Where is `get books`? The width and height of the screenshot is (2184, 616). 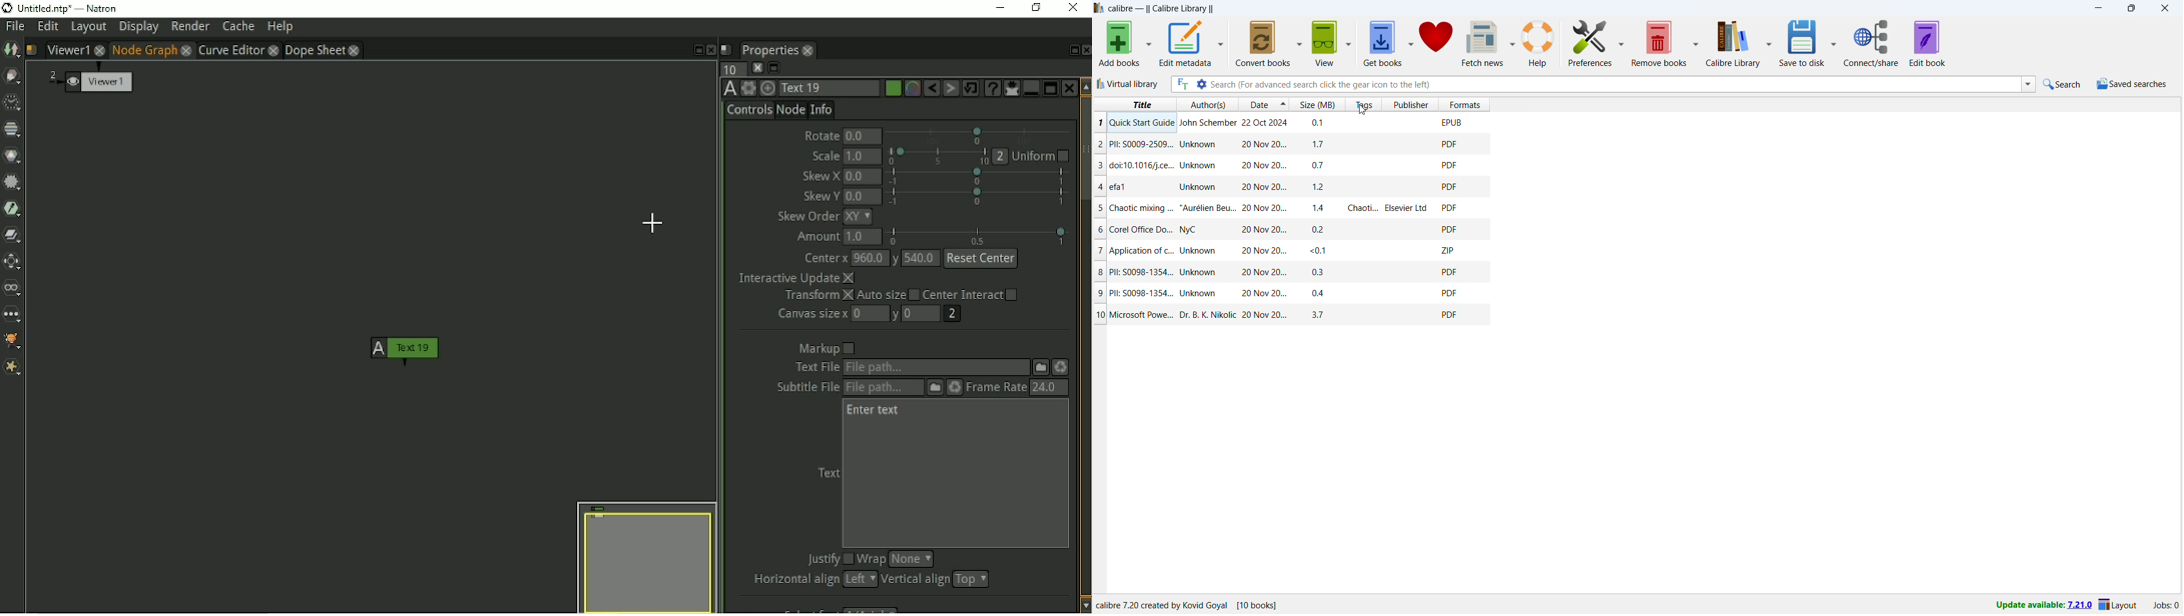
get books is located at coordinates (1382, 43).